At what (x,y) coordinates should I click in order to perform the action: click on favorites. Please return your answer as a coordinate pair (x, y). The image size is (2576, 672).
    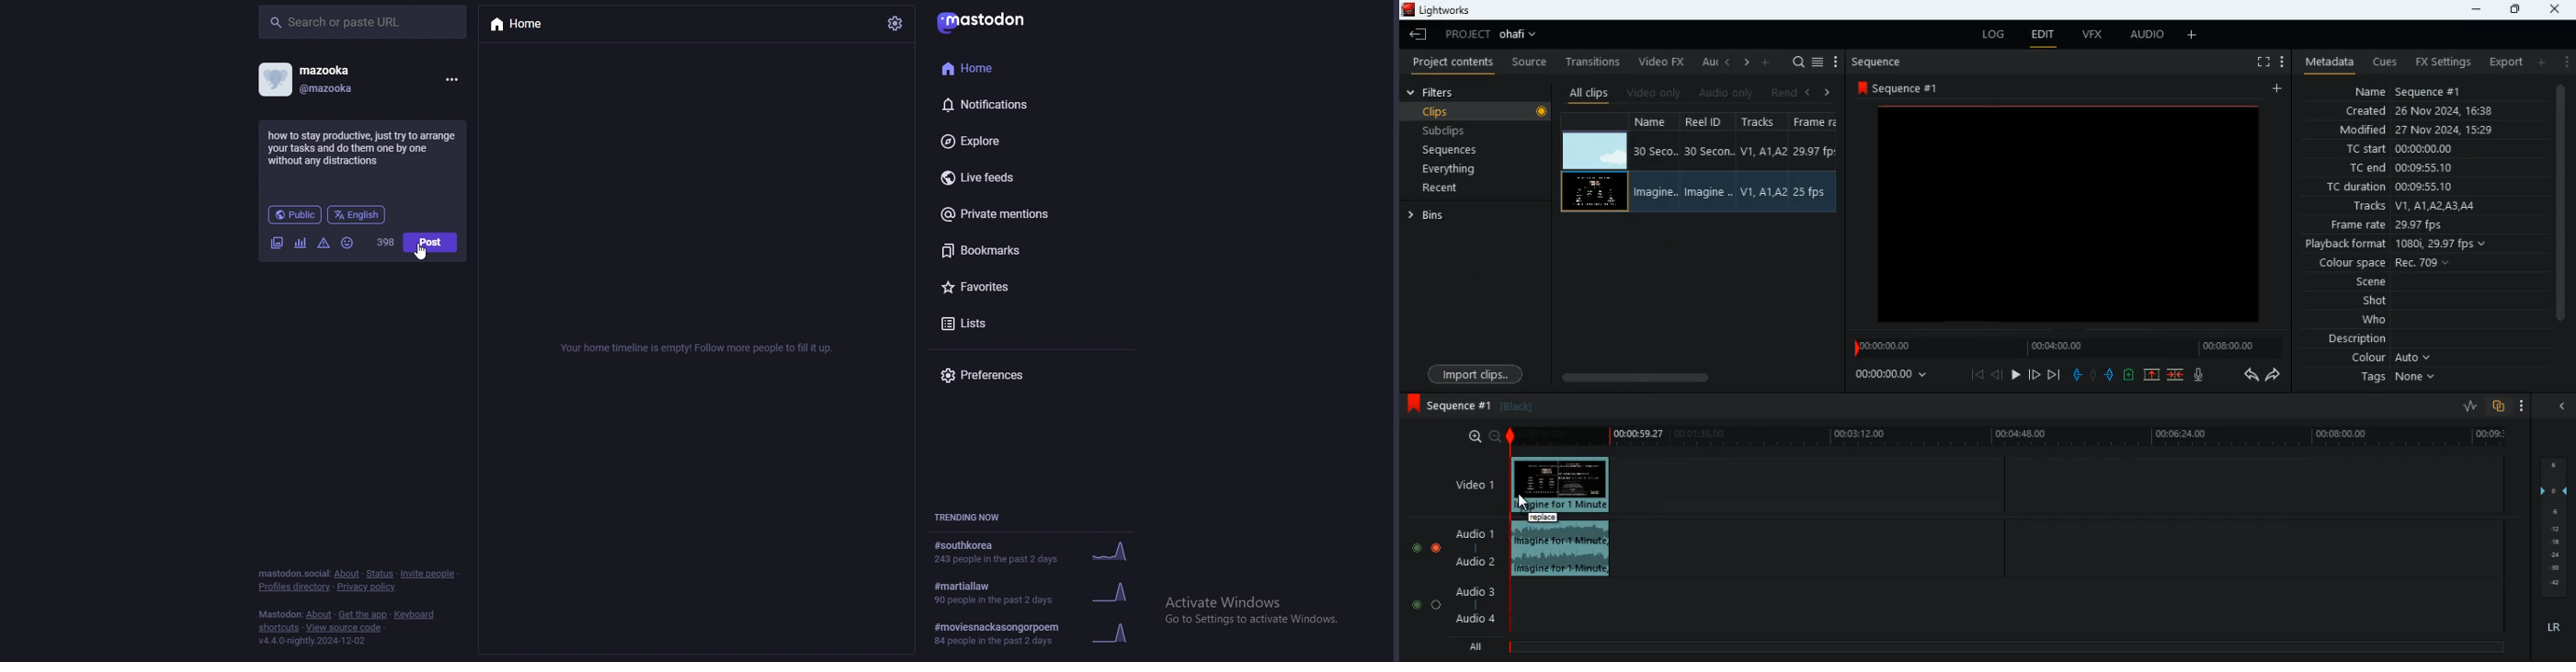
    Looking at the image, I should click on (1010, 287).